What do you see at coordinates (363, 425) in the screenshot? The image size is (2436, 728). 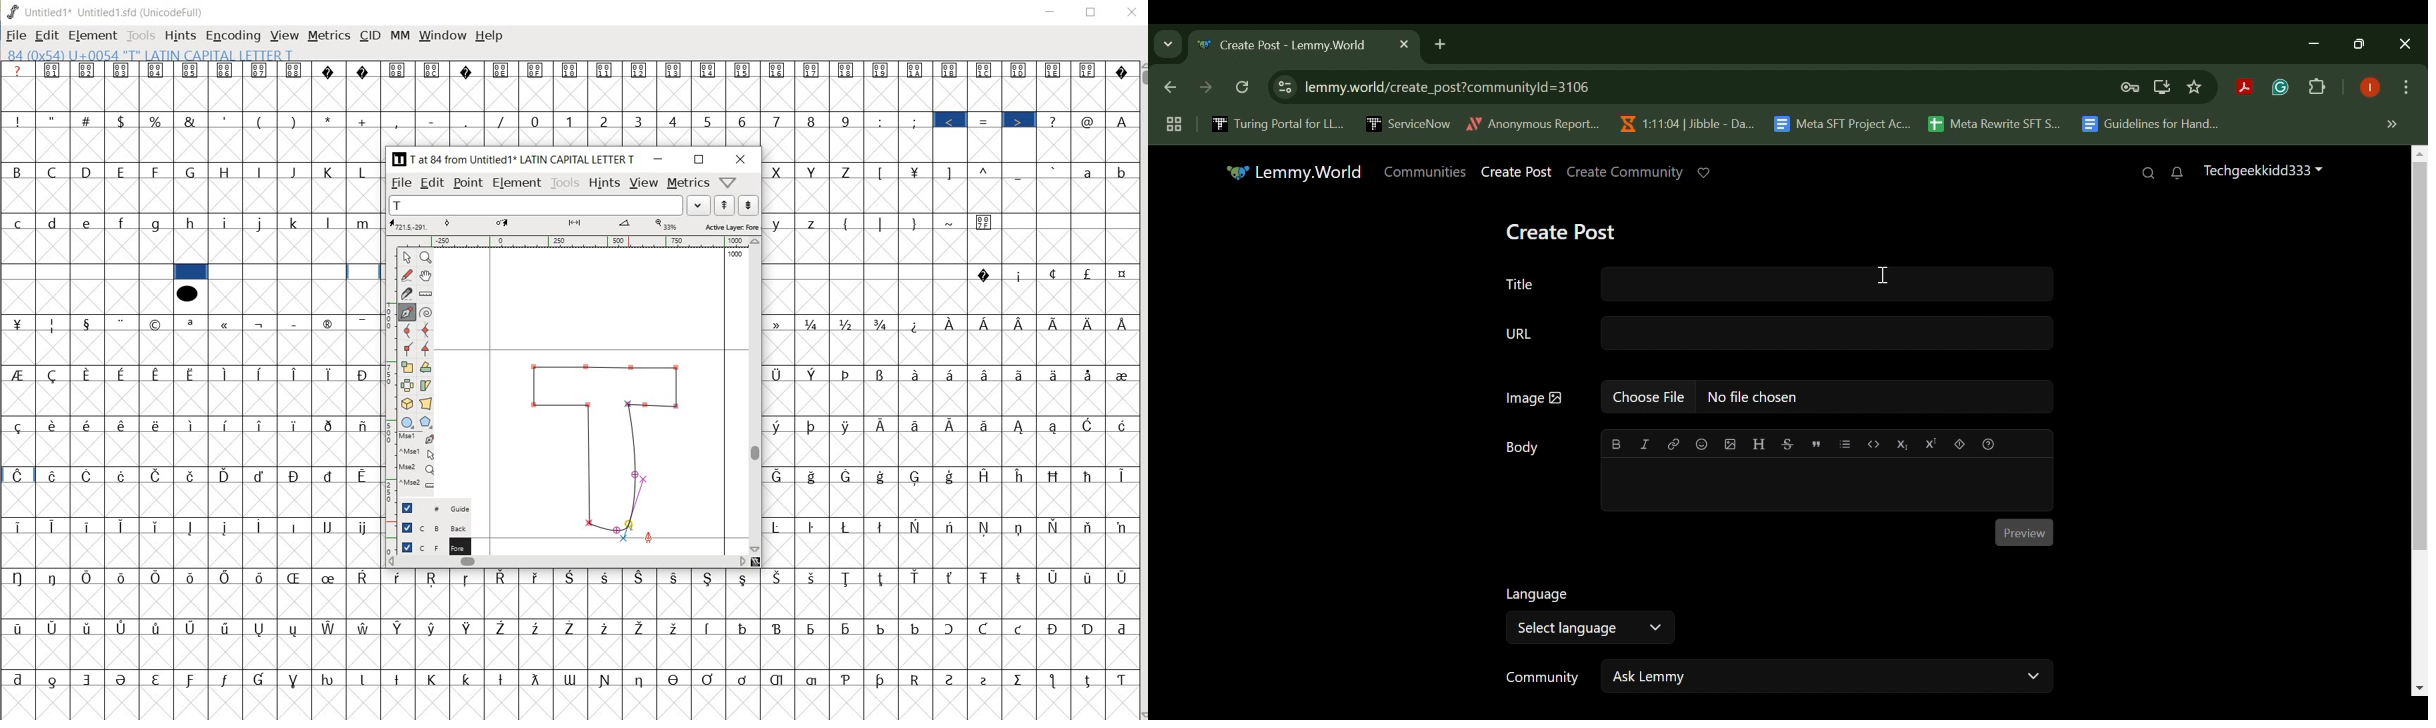 I see `Symbol` at bounding box center [363, 425].